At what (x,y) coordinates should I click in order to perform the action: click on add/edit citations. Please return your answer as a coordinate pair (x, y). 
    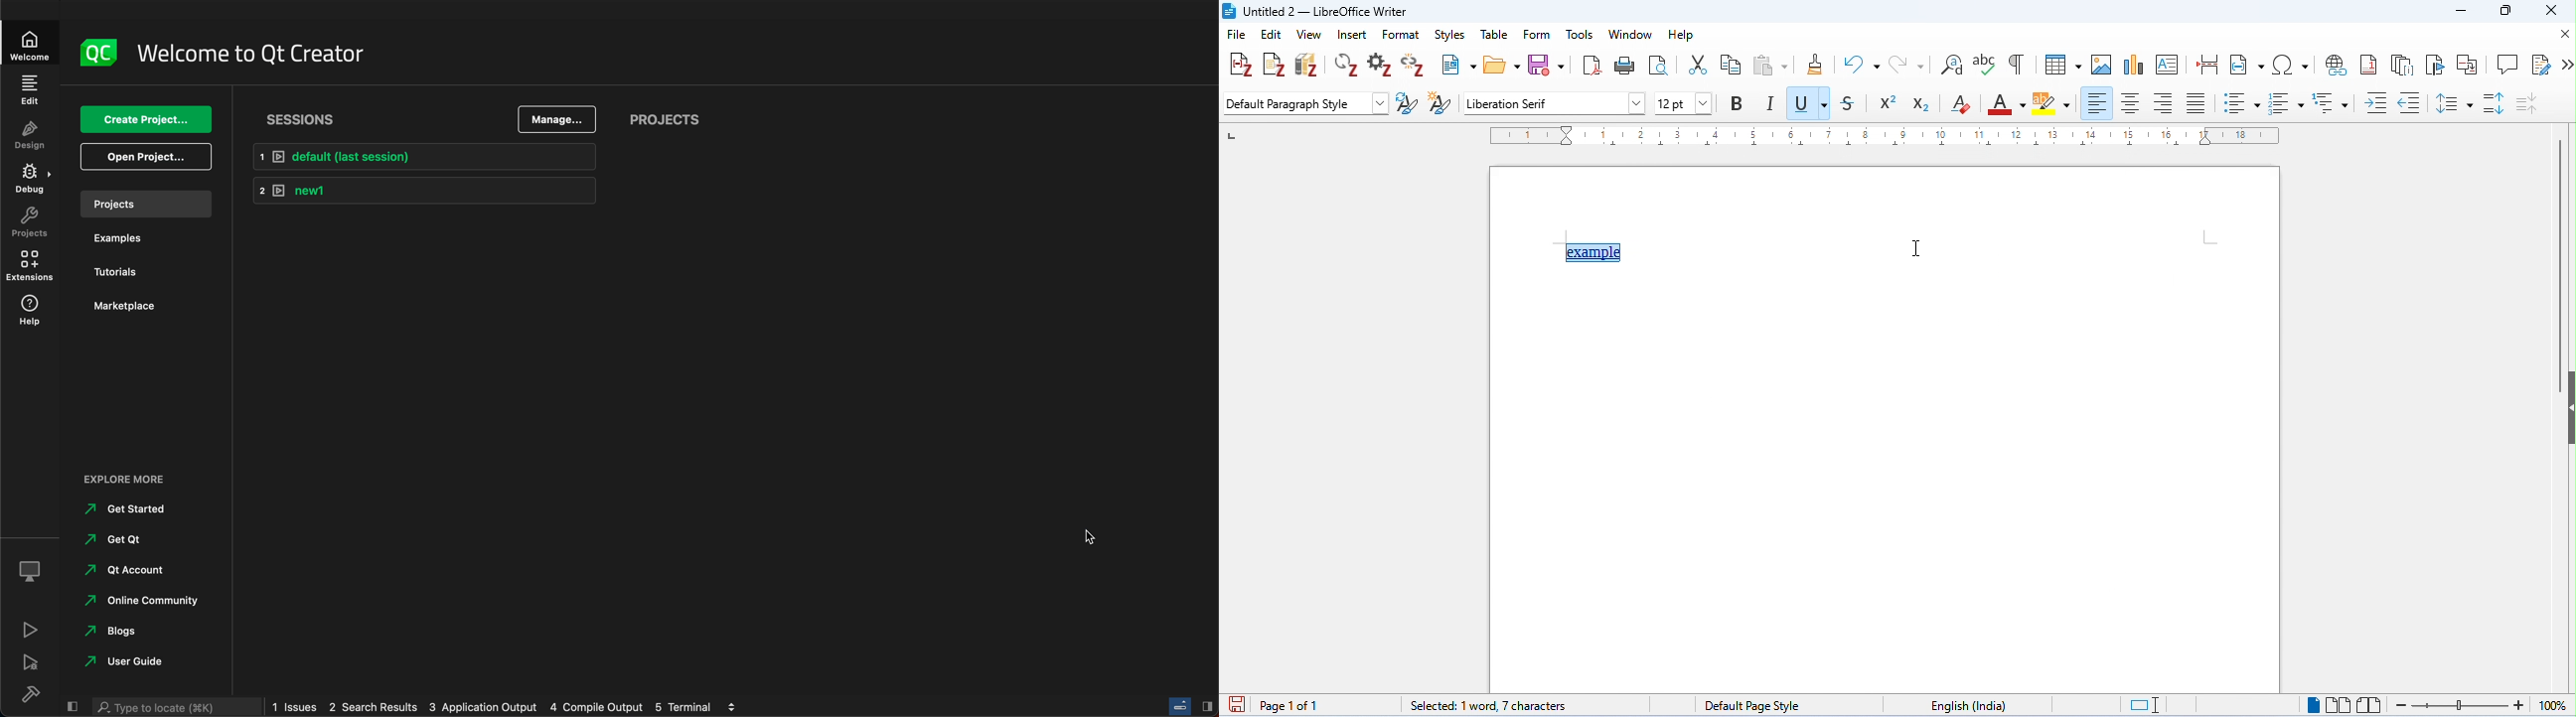
    Looking at the image, I should click on (1242, 67).